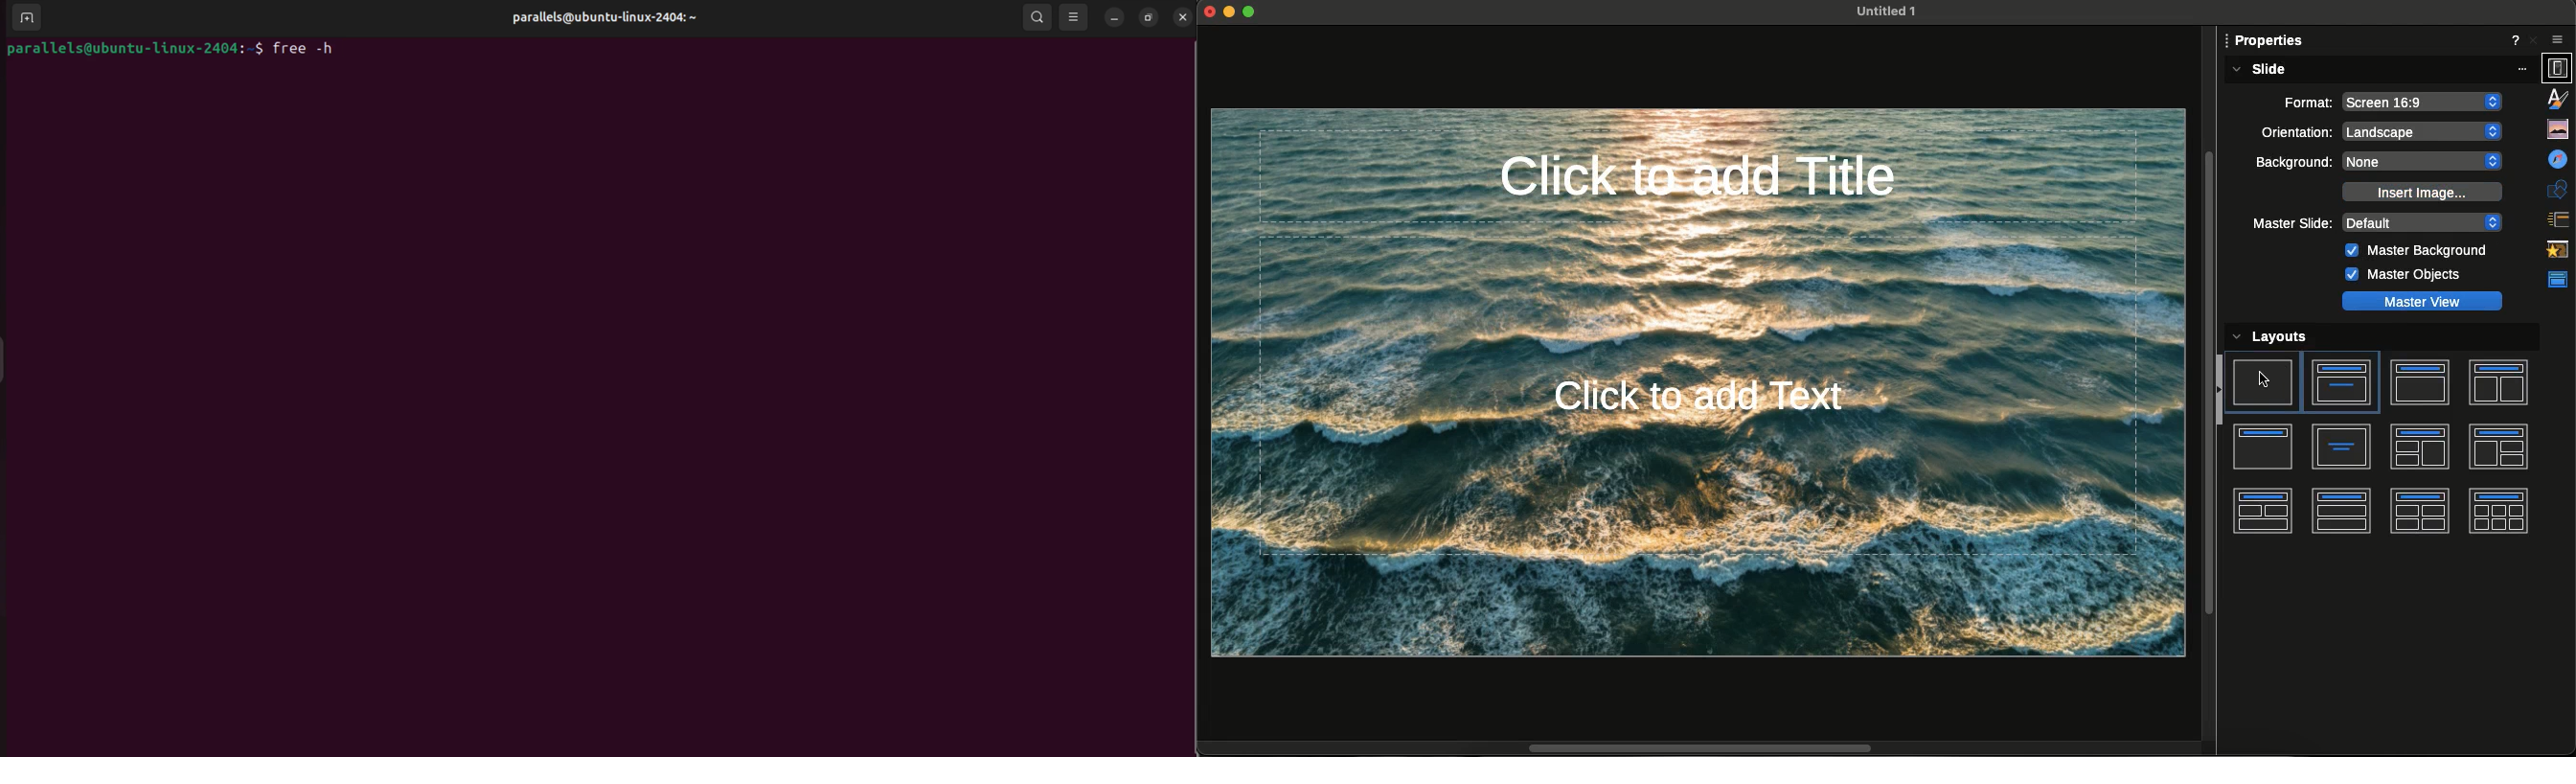  I want to click on Gallery, so click(2557, 130).